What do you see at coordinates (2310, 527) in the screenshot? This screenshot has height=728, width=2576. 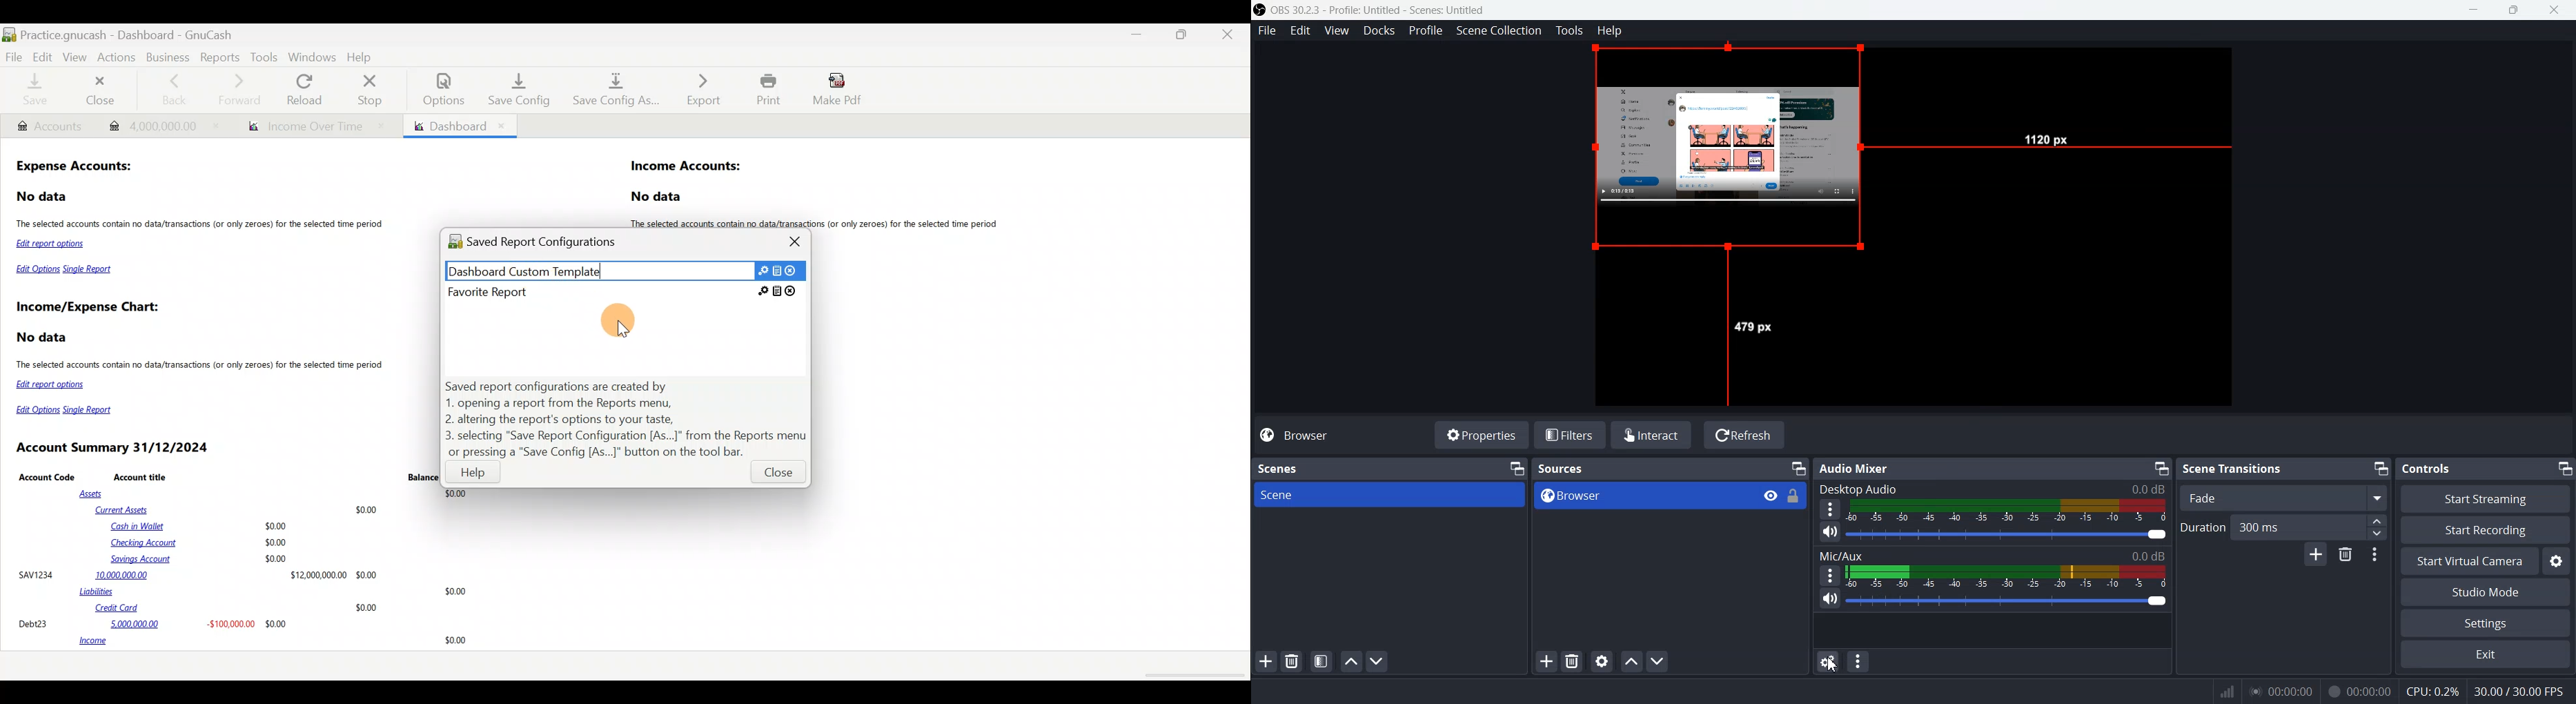 I see `300 ms` at bounding box center [2310, 527].